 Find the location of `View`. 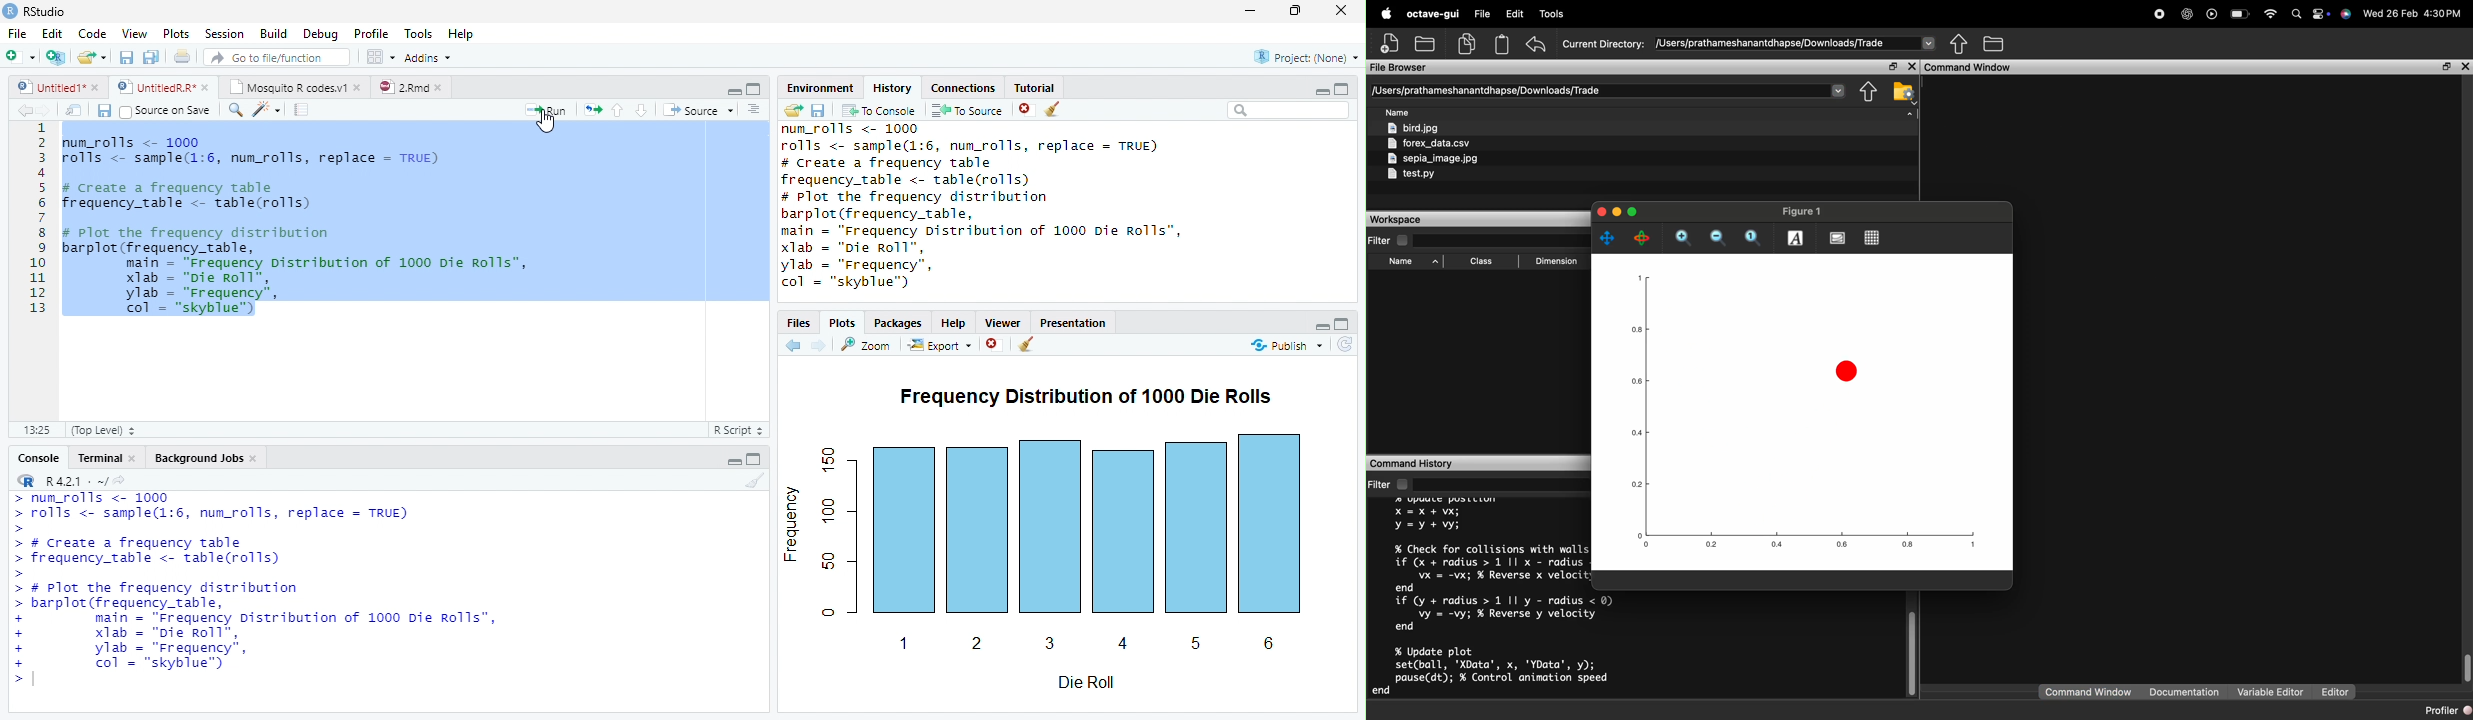

View is located at coordinates (135, 32).